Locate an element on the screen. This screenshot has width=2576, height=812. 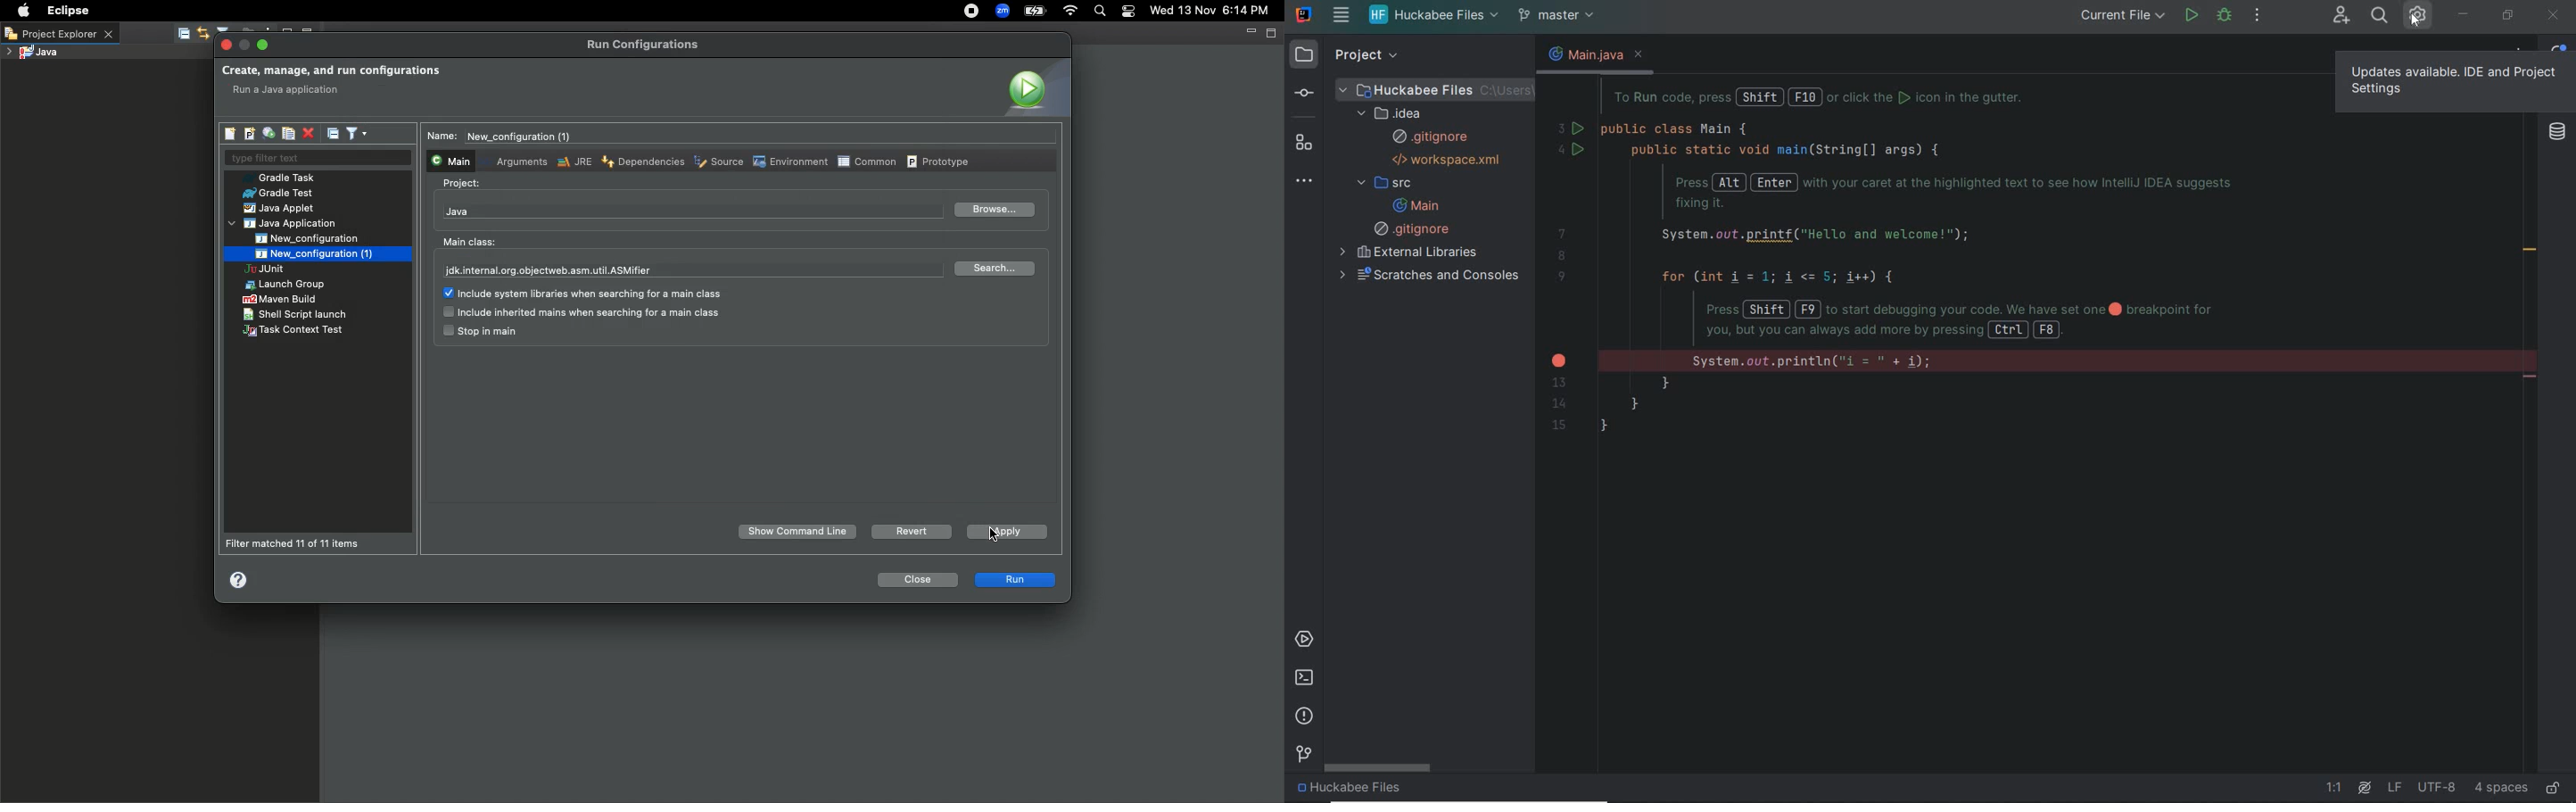
commit is located at coordinates (1312, 92).